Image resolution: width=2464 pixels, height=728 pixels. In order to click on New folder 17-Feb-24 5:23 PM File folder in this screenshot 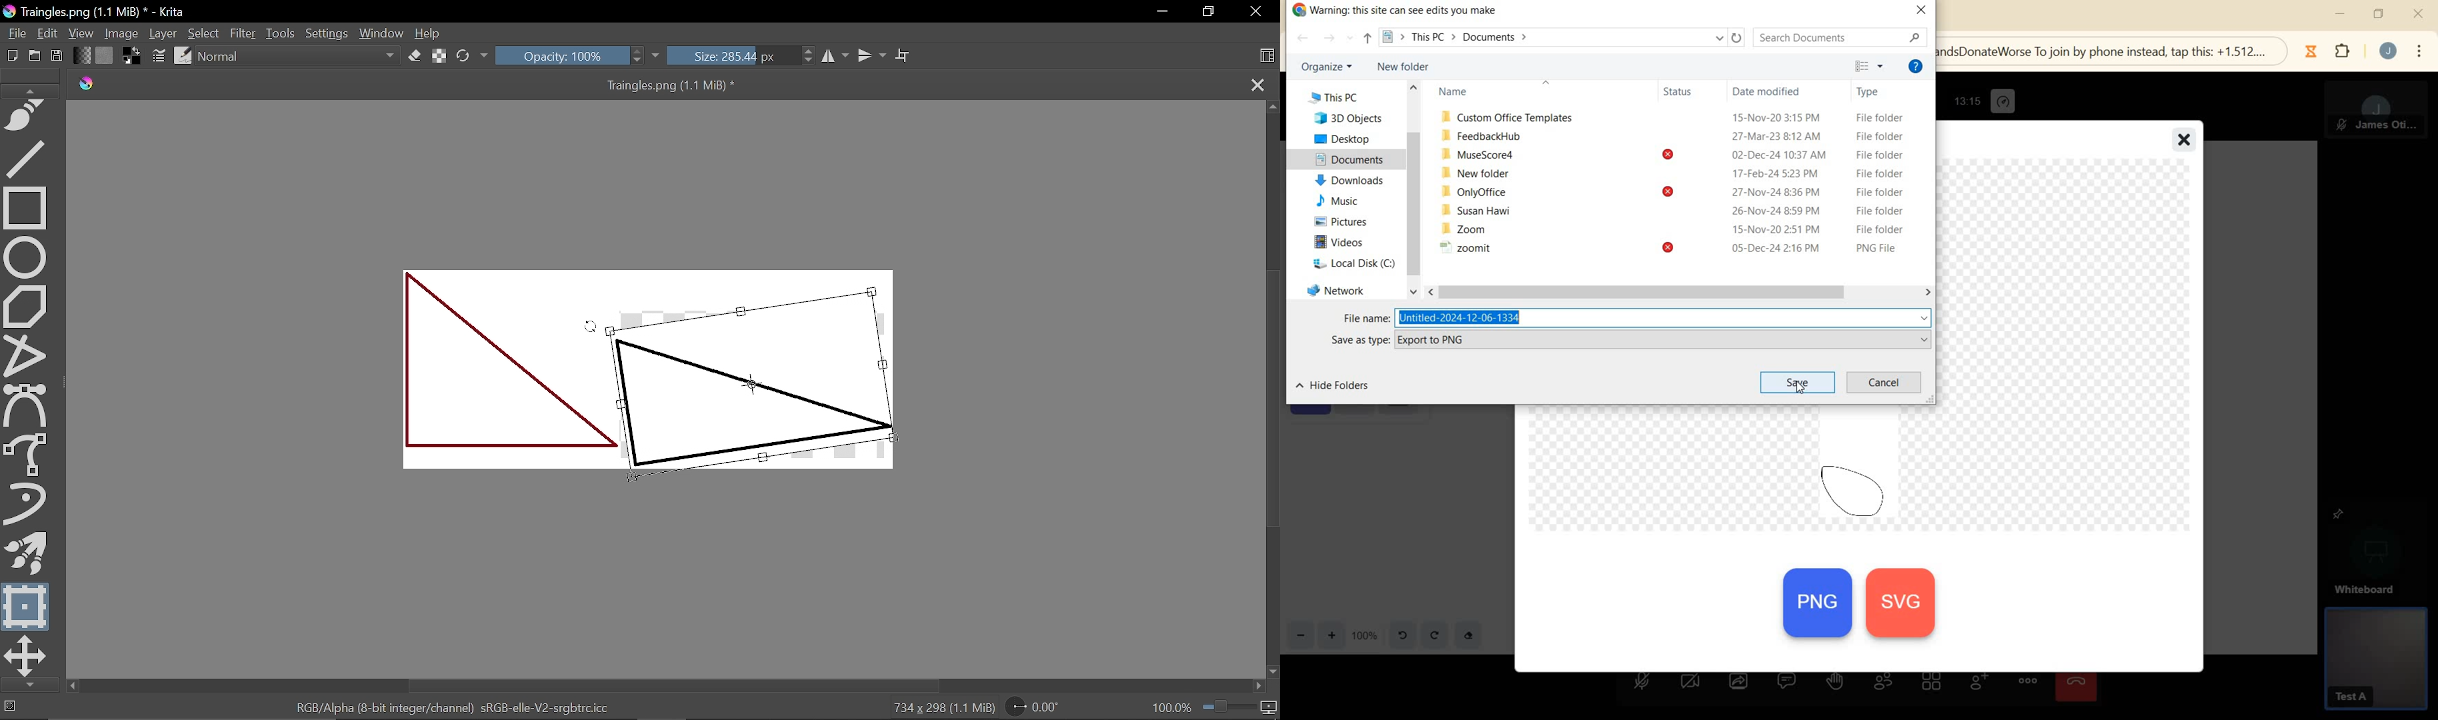, I will do `click(1506, 173)`.